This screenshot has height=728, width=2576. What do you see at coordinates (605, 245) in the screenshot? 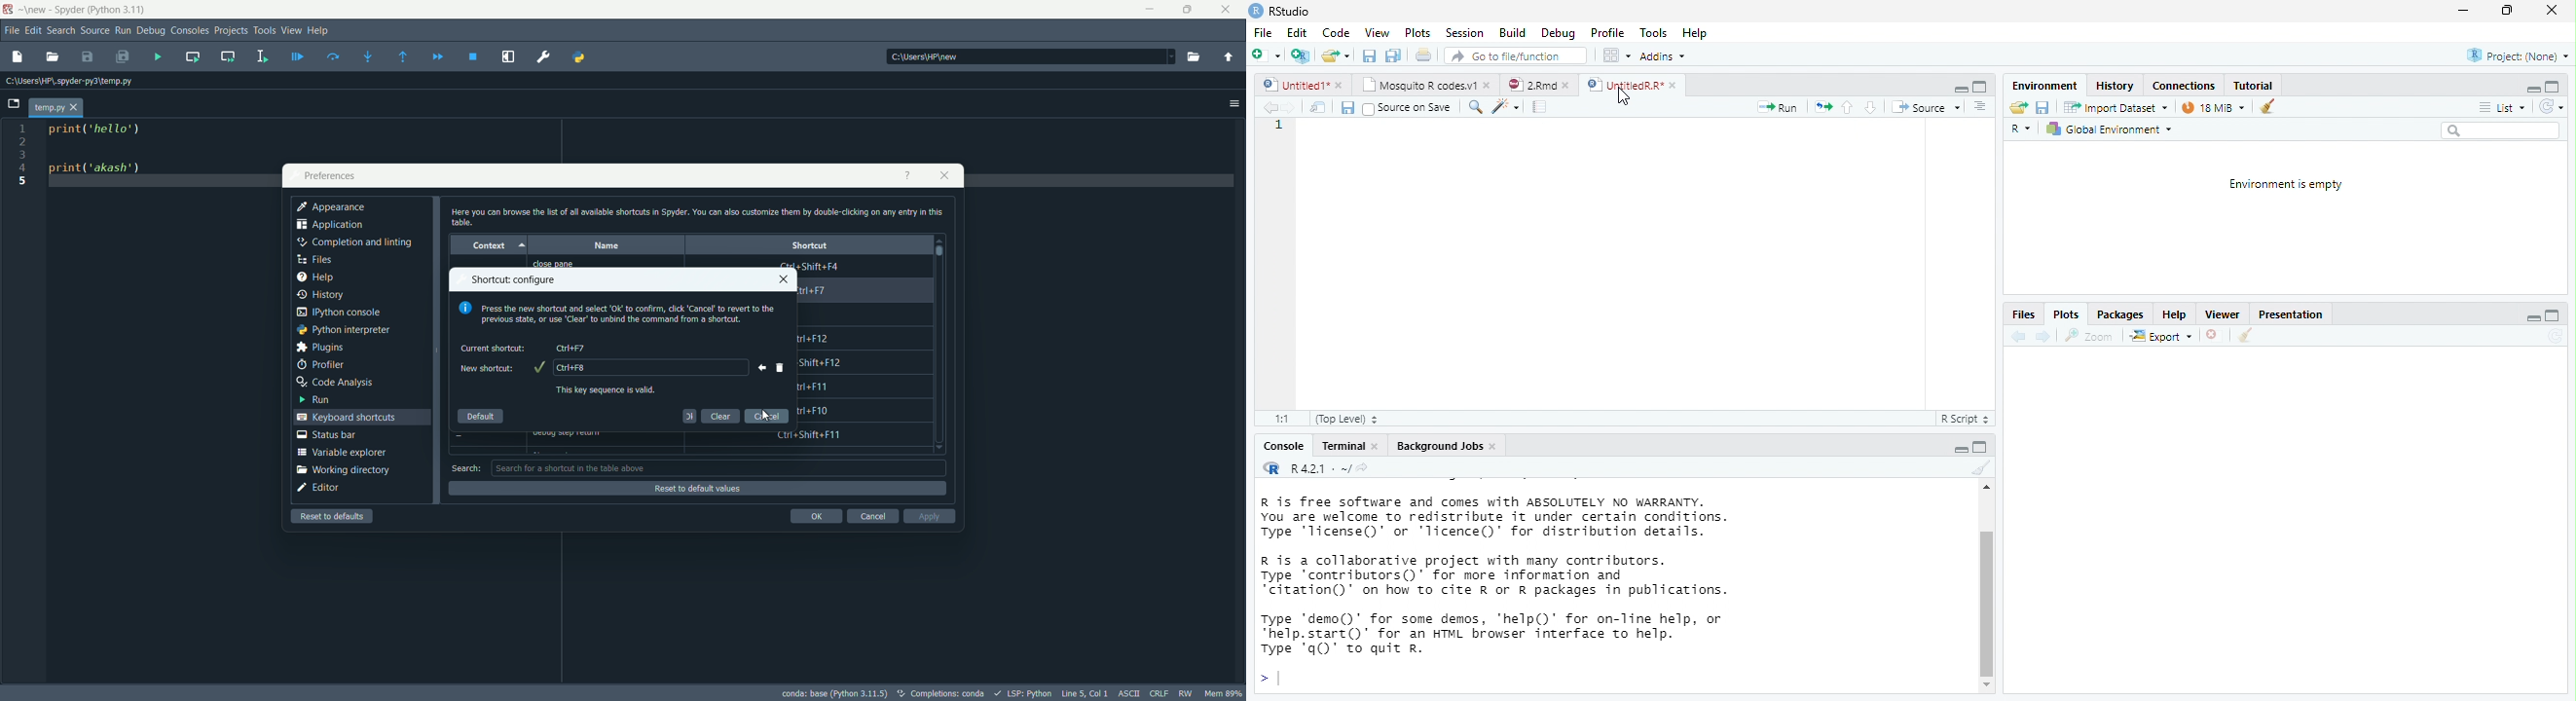
I see `name` at bounding box center [605, 245].